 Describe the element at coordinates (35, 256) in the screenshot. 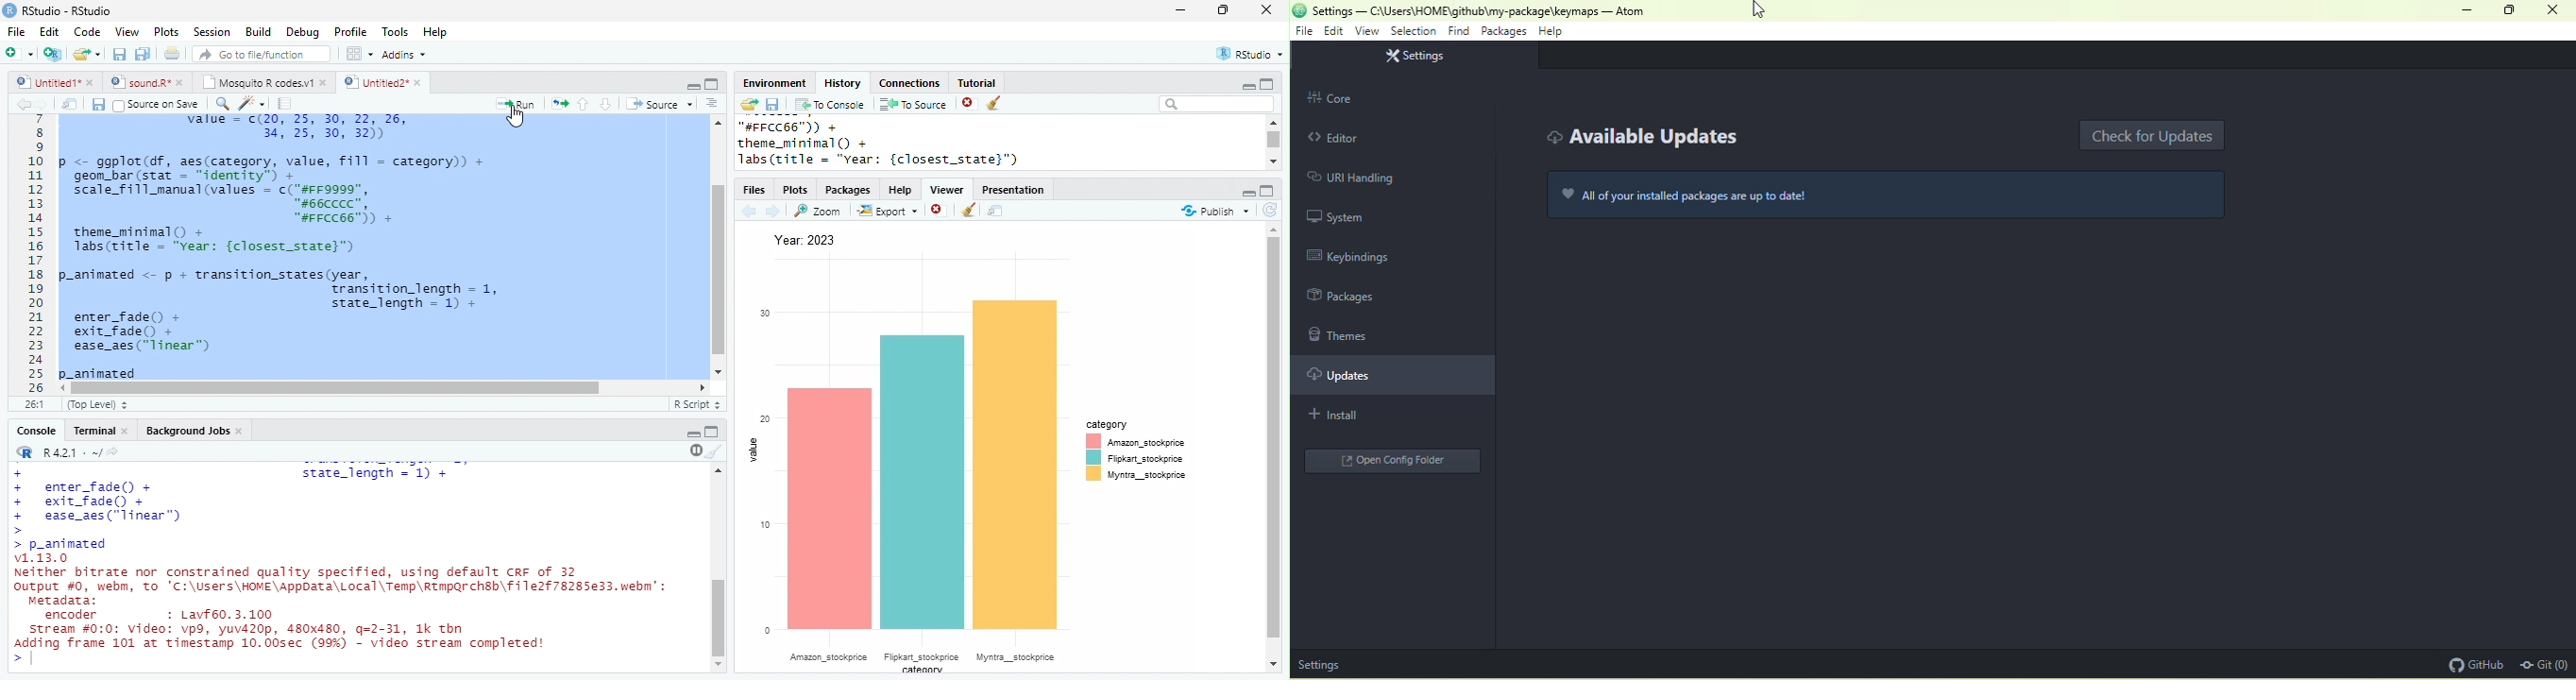

I see `line numbering` at that location.